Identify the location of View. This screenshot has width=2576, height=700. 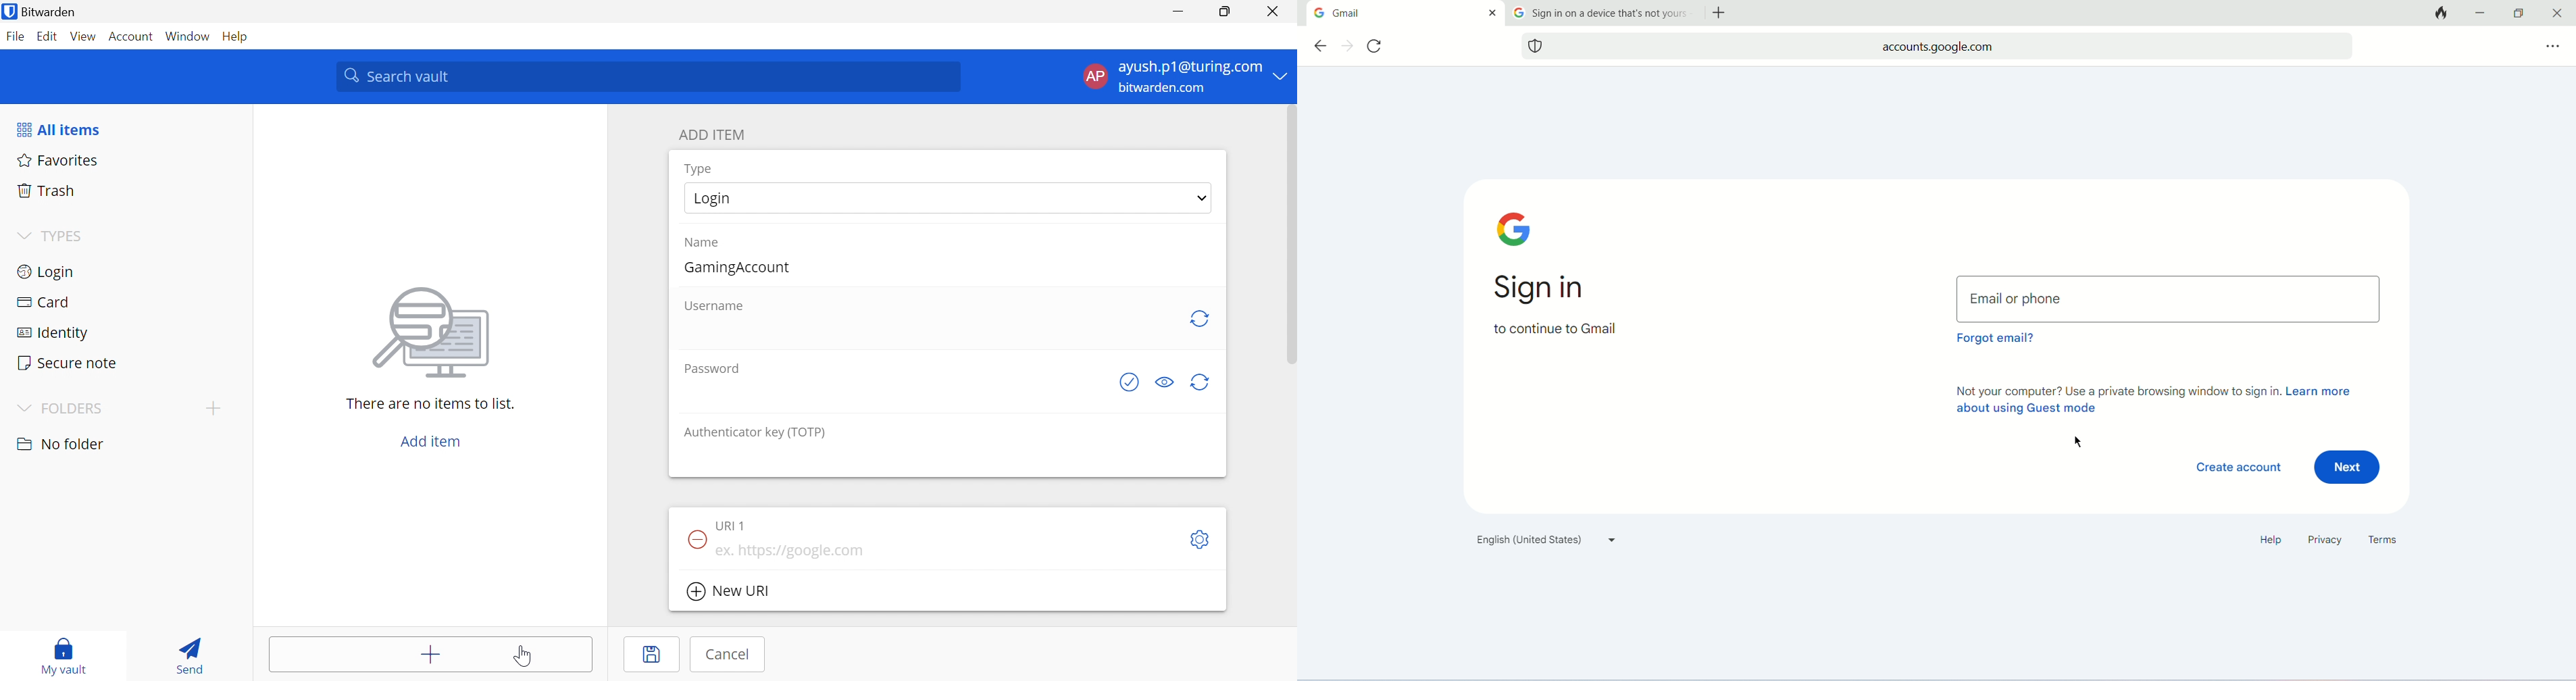
(86, 37).